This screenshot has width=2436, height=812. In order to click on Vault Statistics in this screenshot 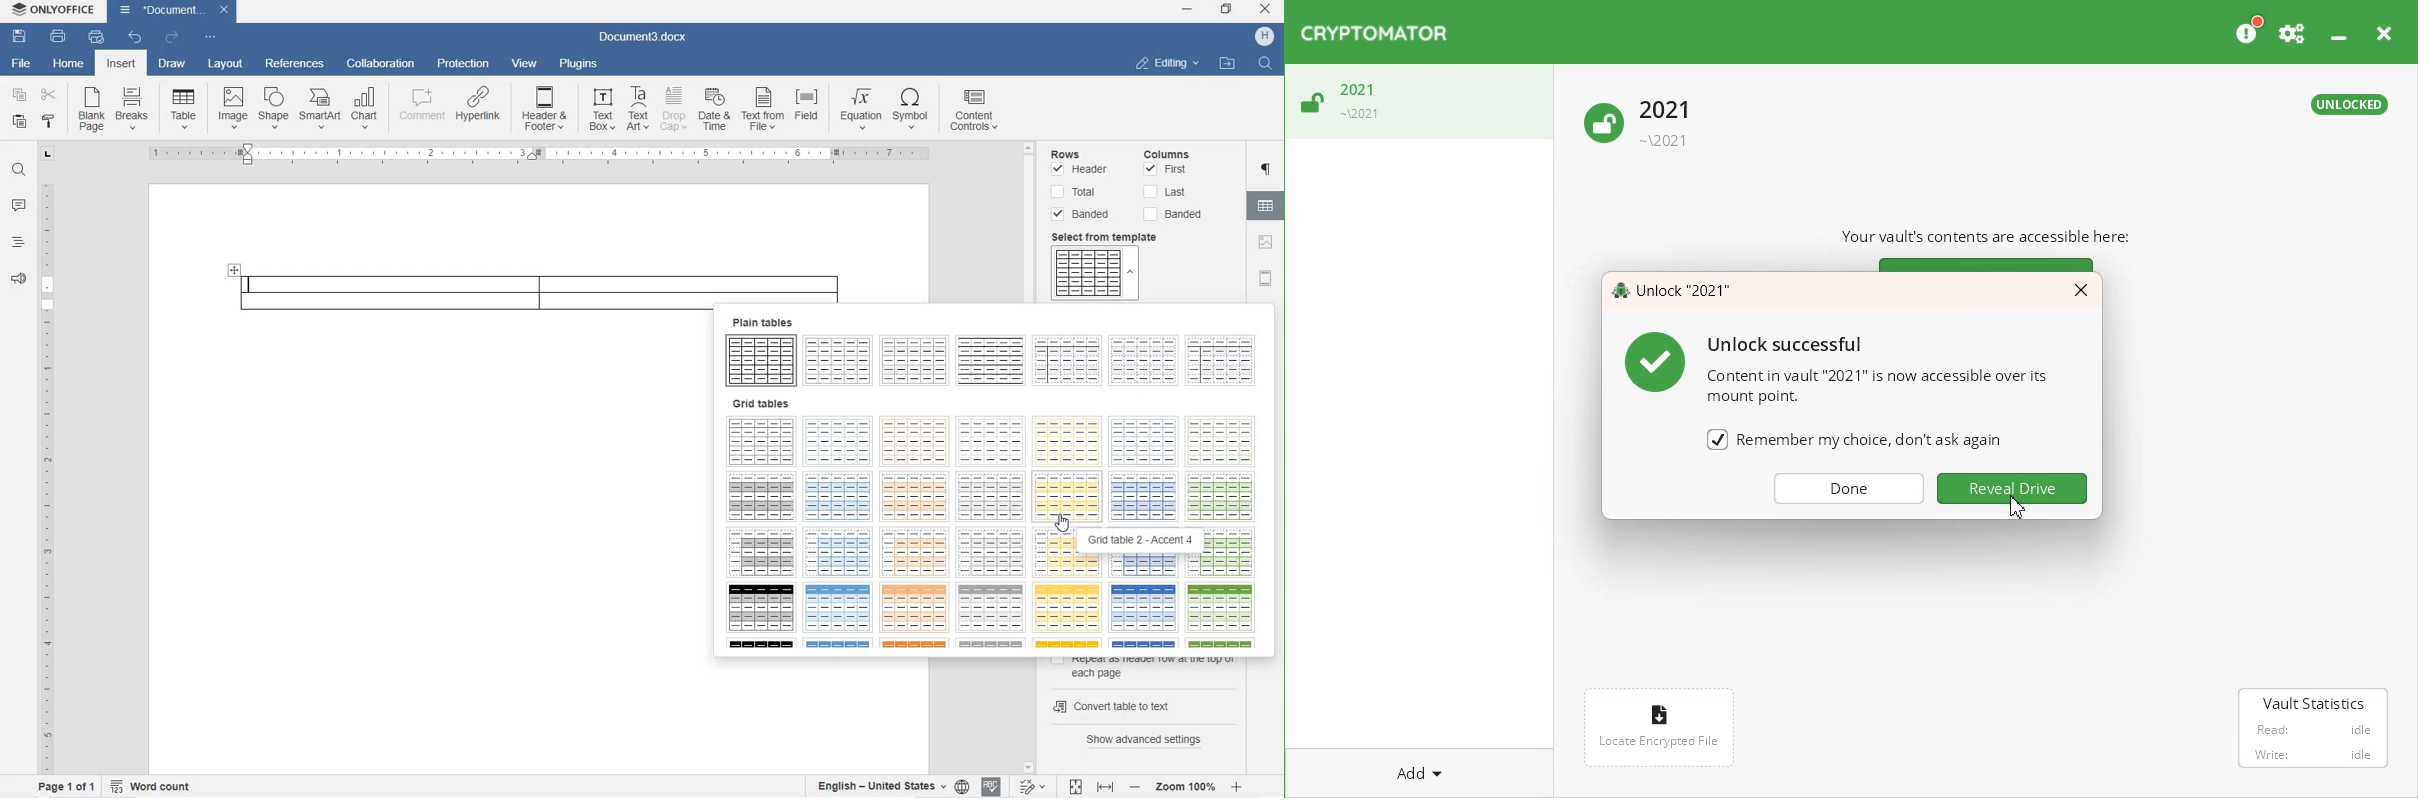, I will do `click(2314, 730)`.